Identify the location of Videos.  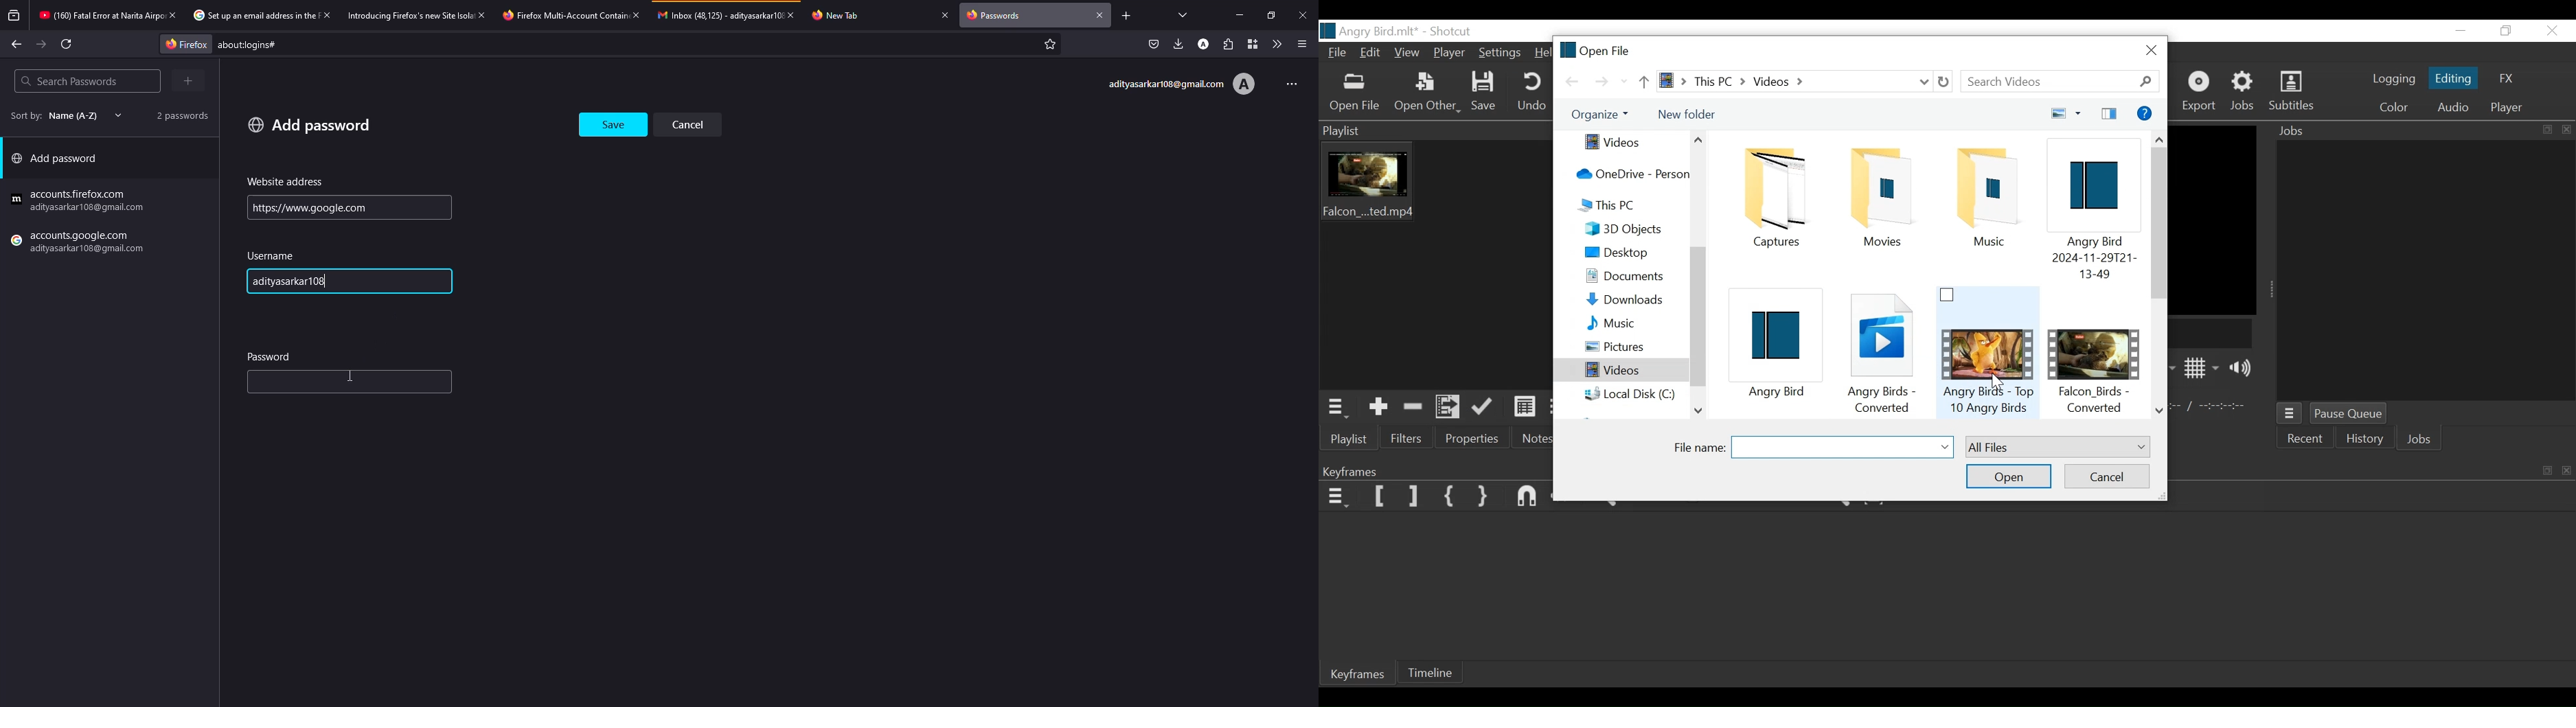
(1628, 143).